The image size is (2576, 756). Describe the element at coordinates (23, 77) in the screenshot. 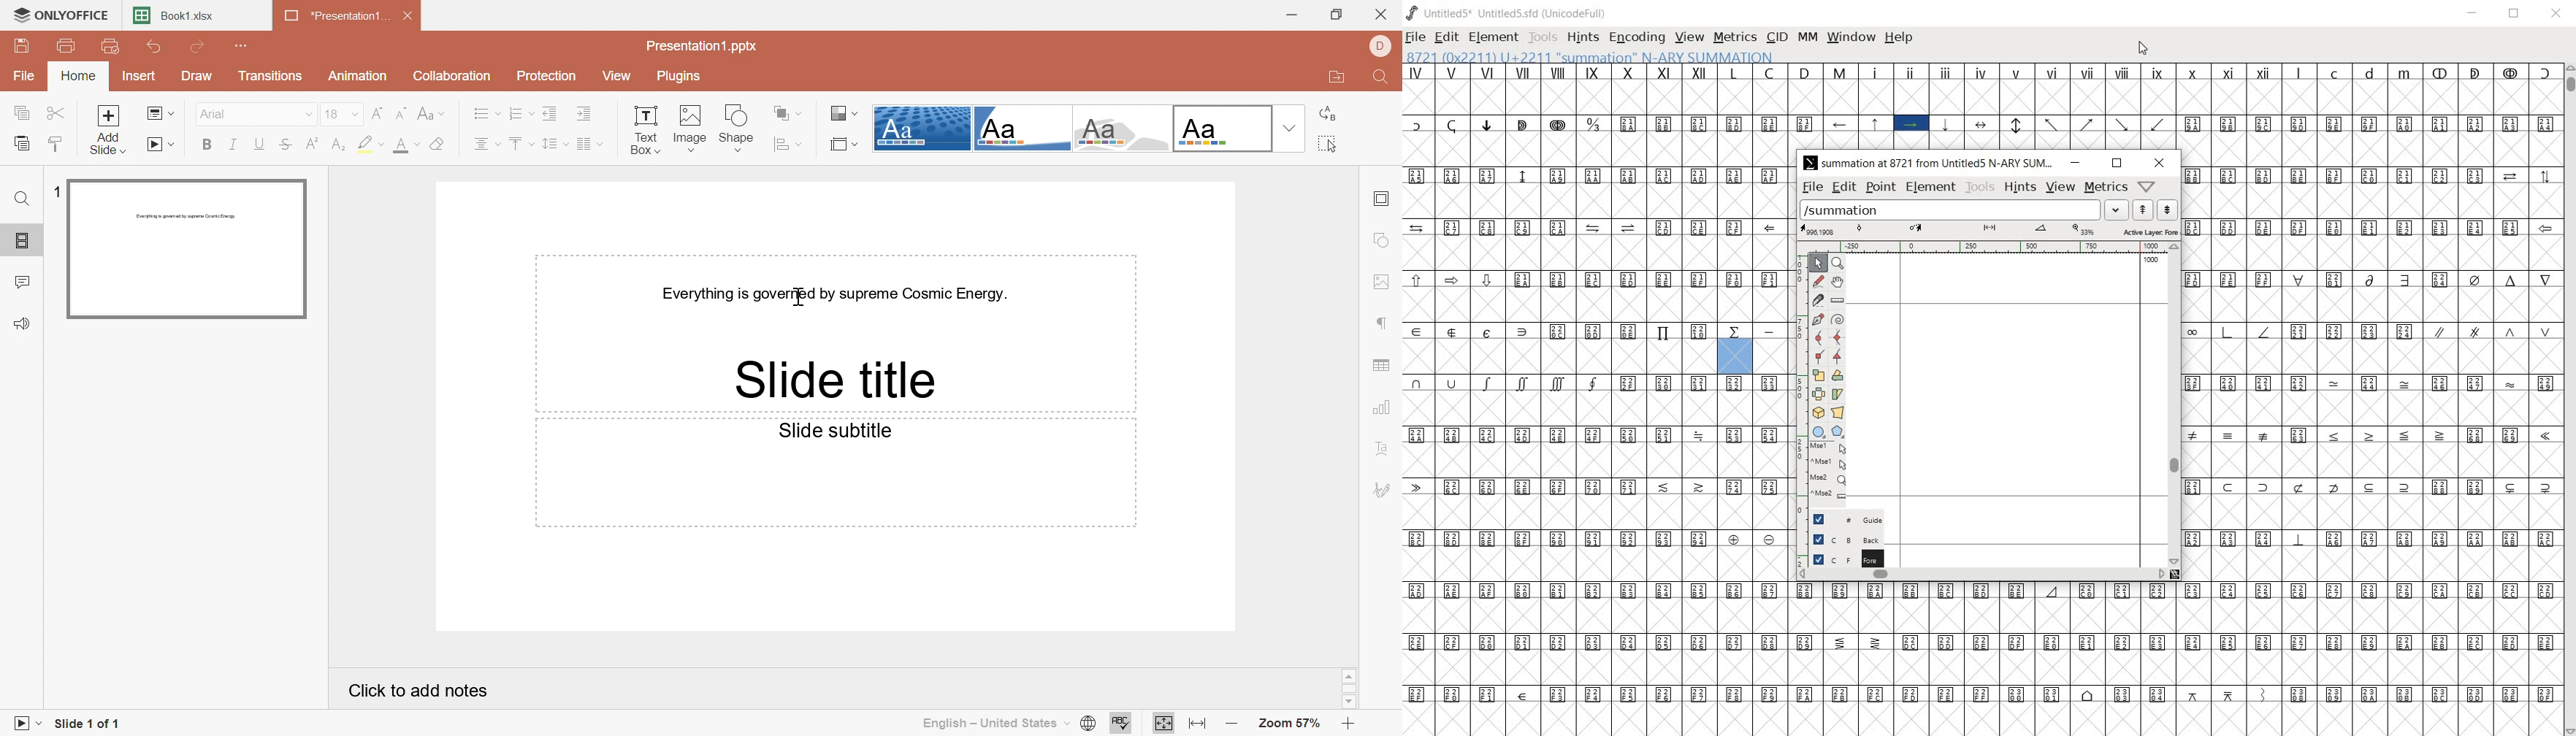

I see `File` at that location.